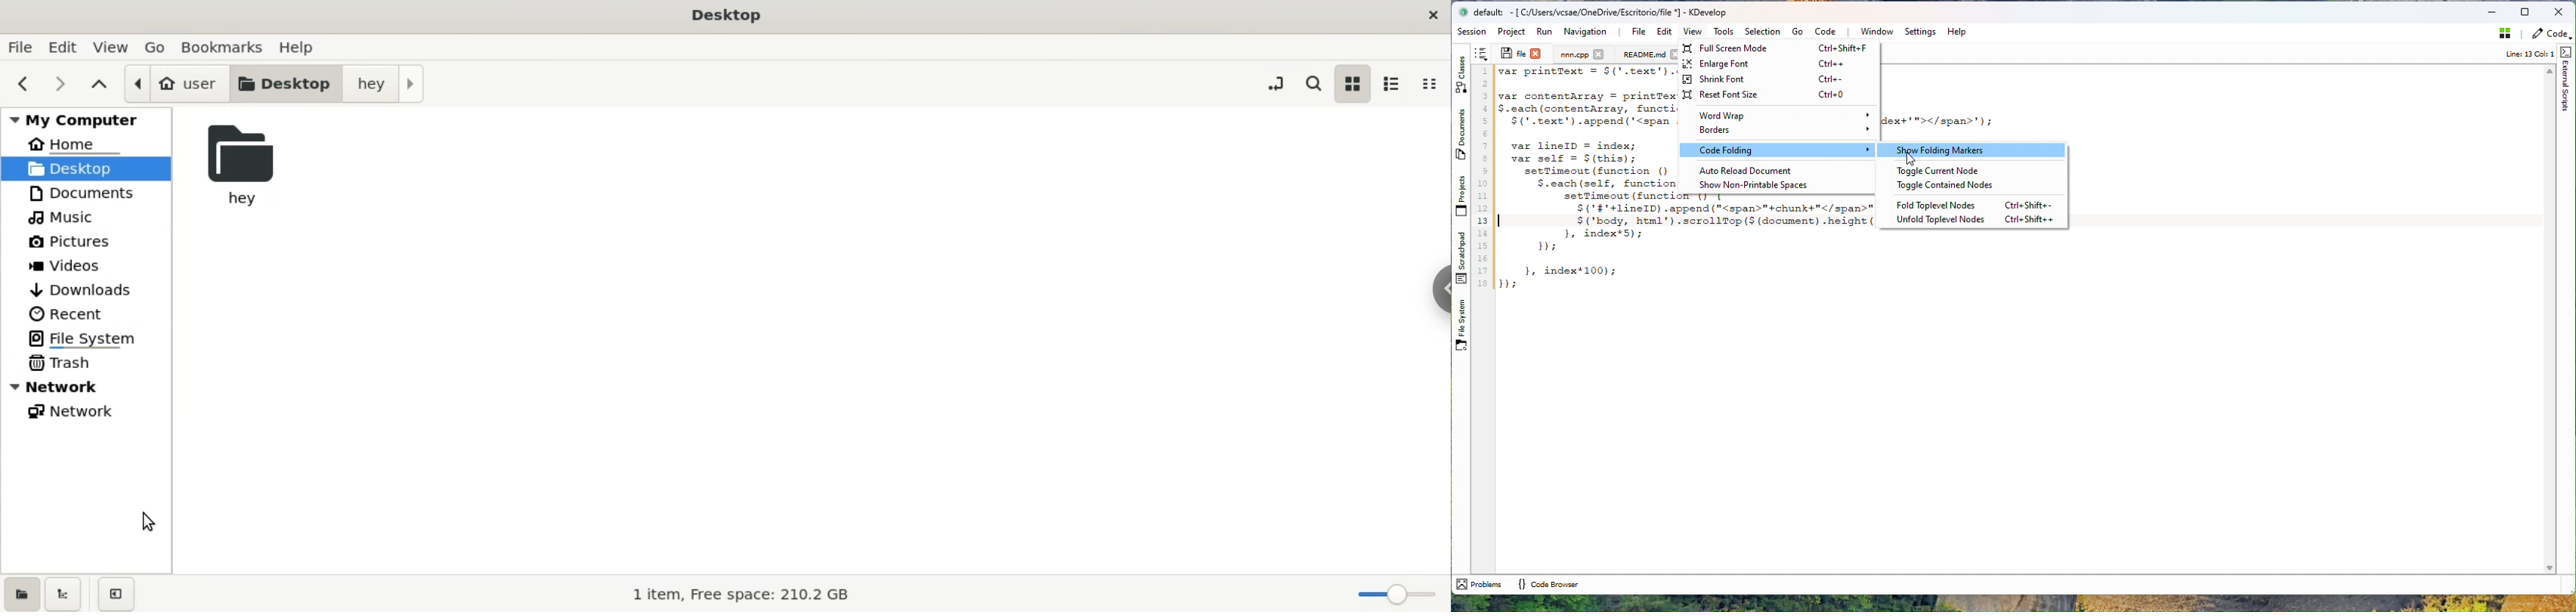  Describe the element at coordinates (84, 193) in the screenshot. I see `documents` at that location.